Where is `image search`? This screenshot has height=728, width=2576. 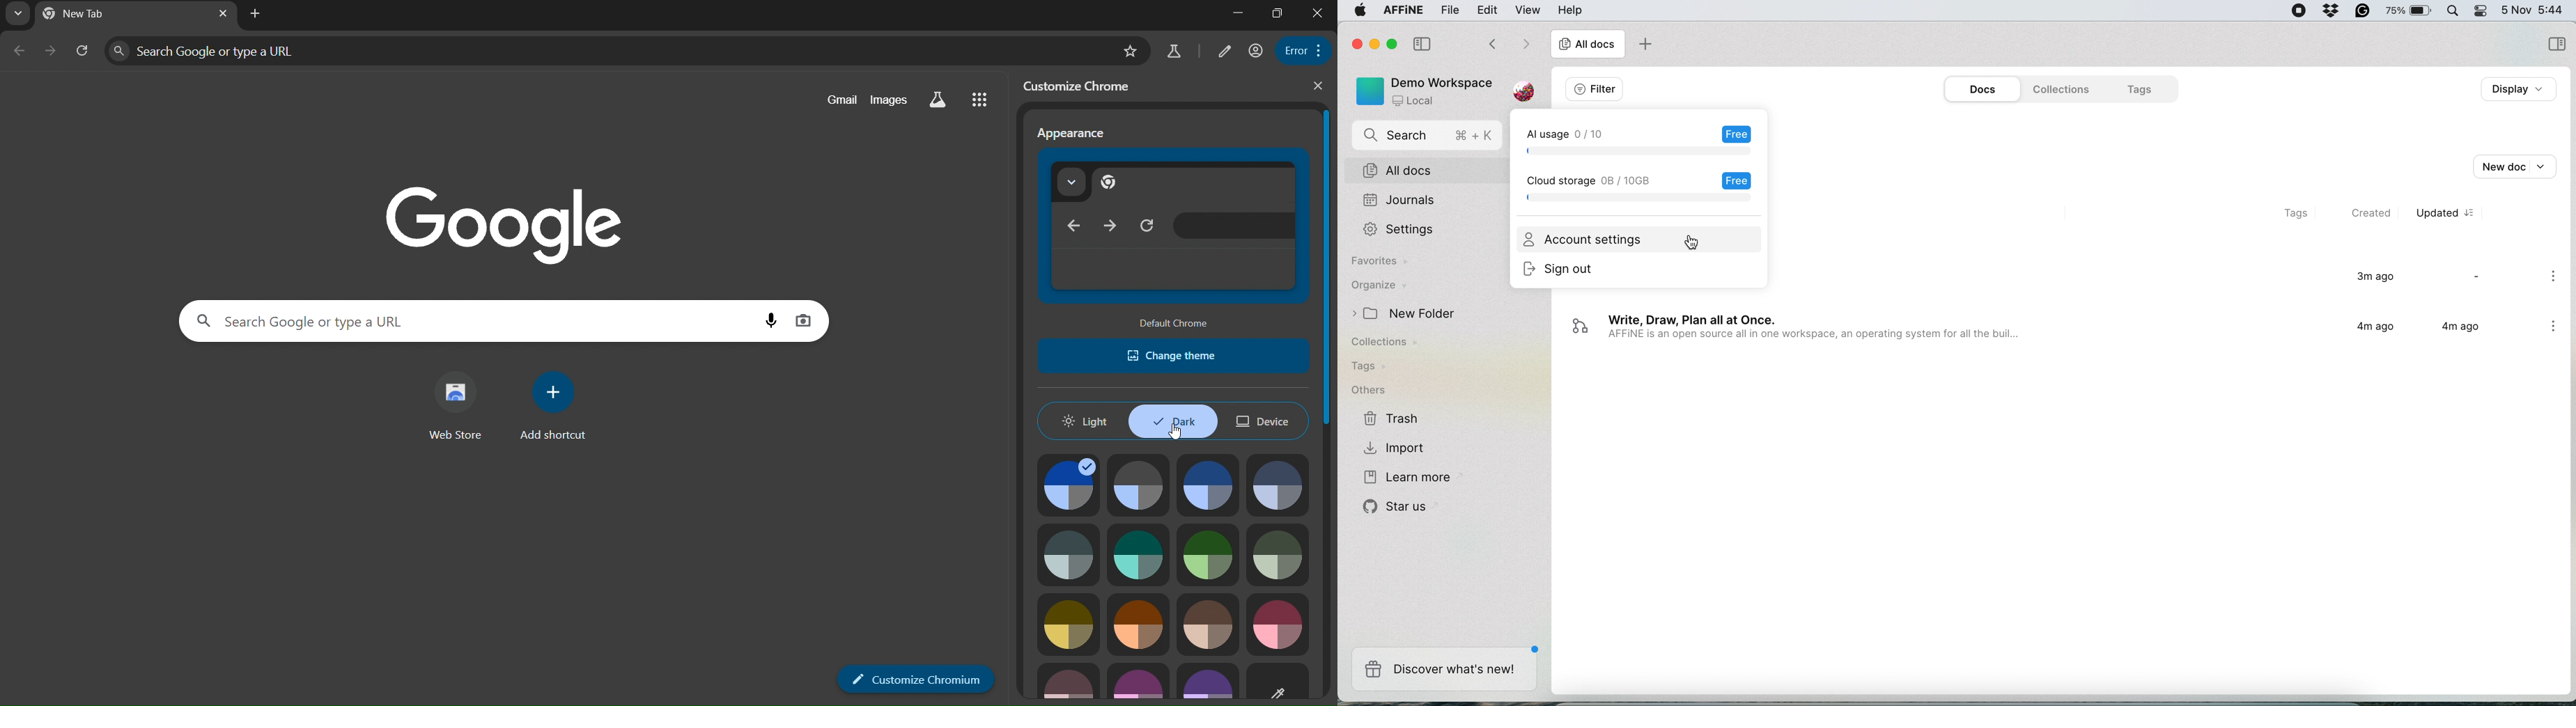
image search is located at coordinates (807, 319).